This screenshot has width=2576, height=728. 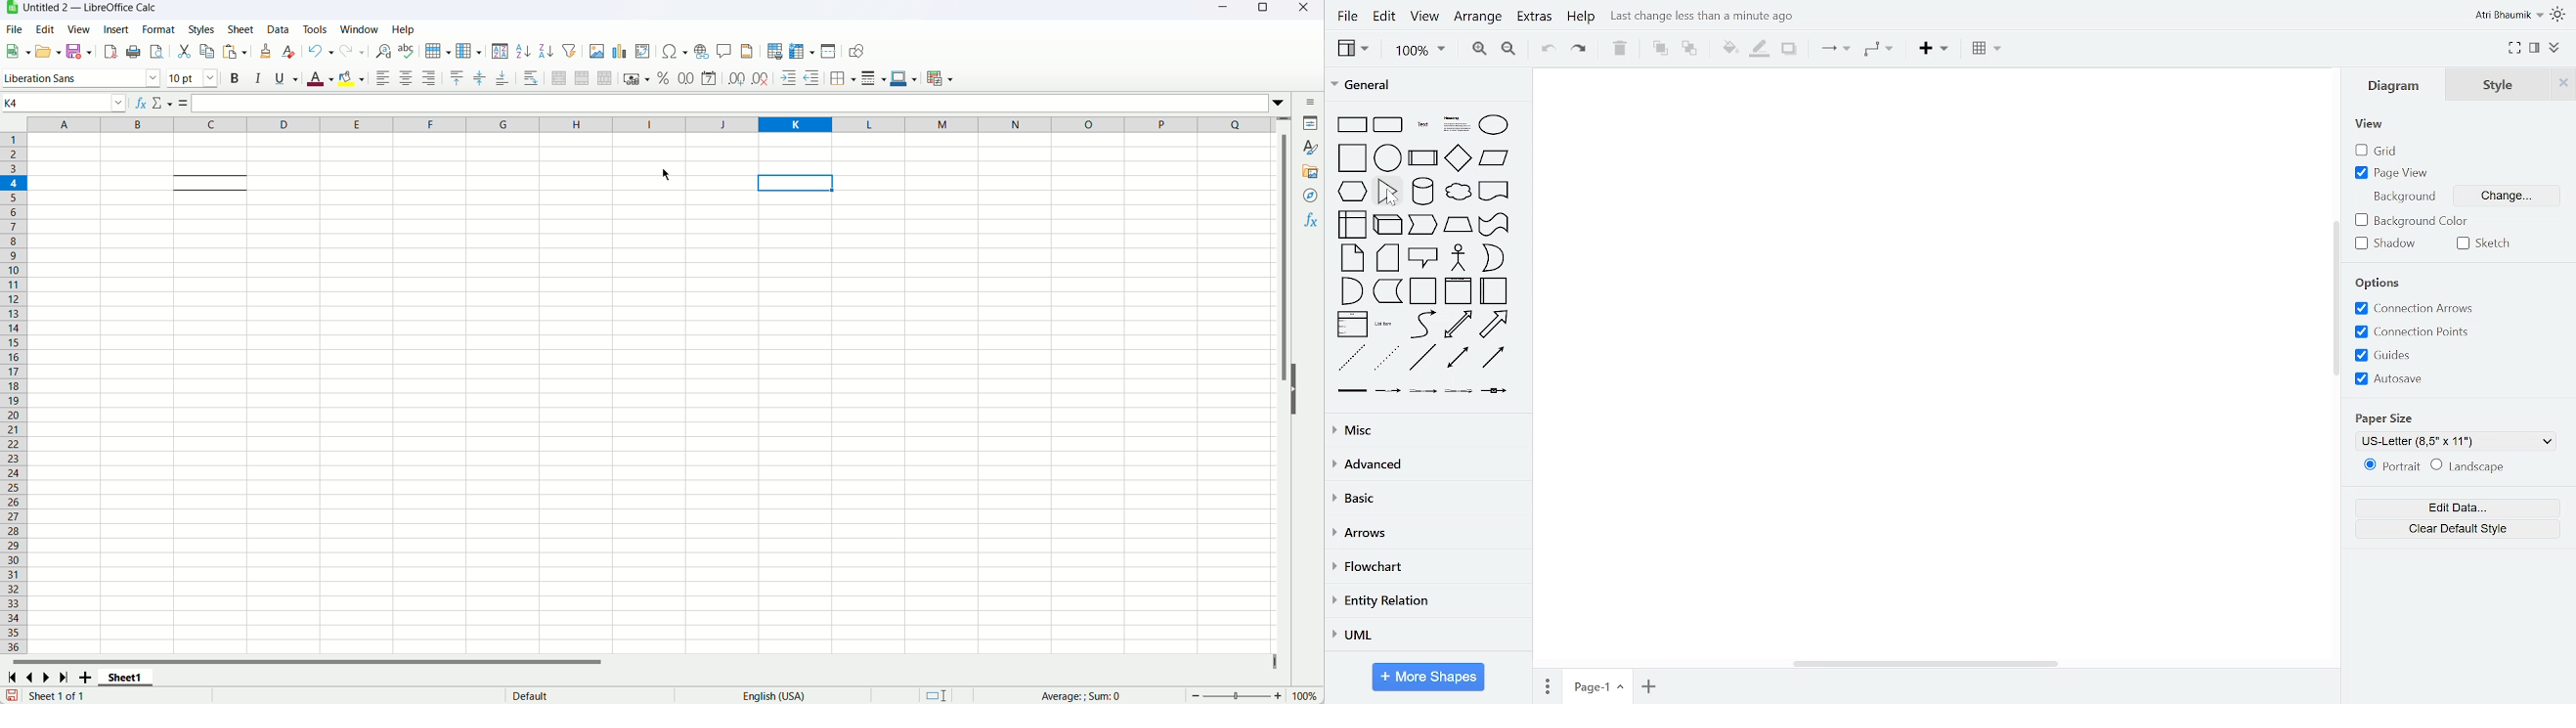 What do you see at coordinates (2383, 417) in the screenshot?
I see `paper size` at bounding box center [2383, 417].